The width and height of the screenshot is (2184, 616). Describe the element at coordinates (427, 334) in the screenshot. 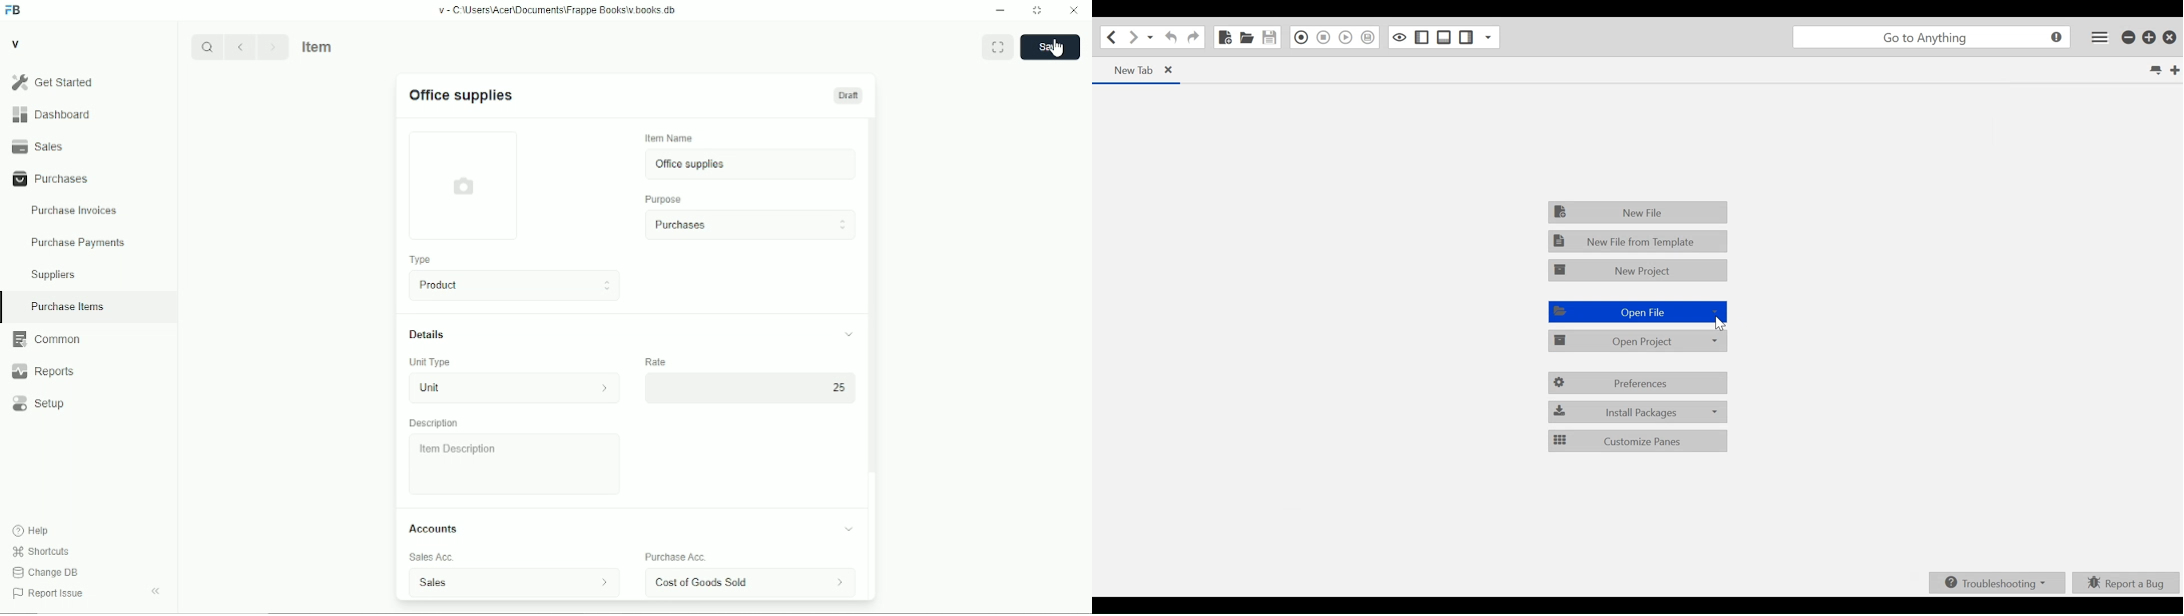

I see `details` at that location.